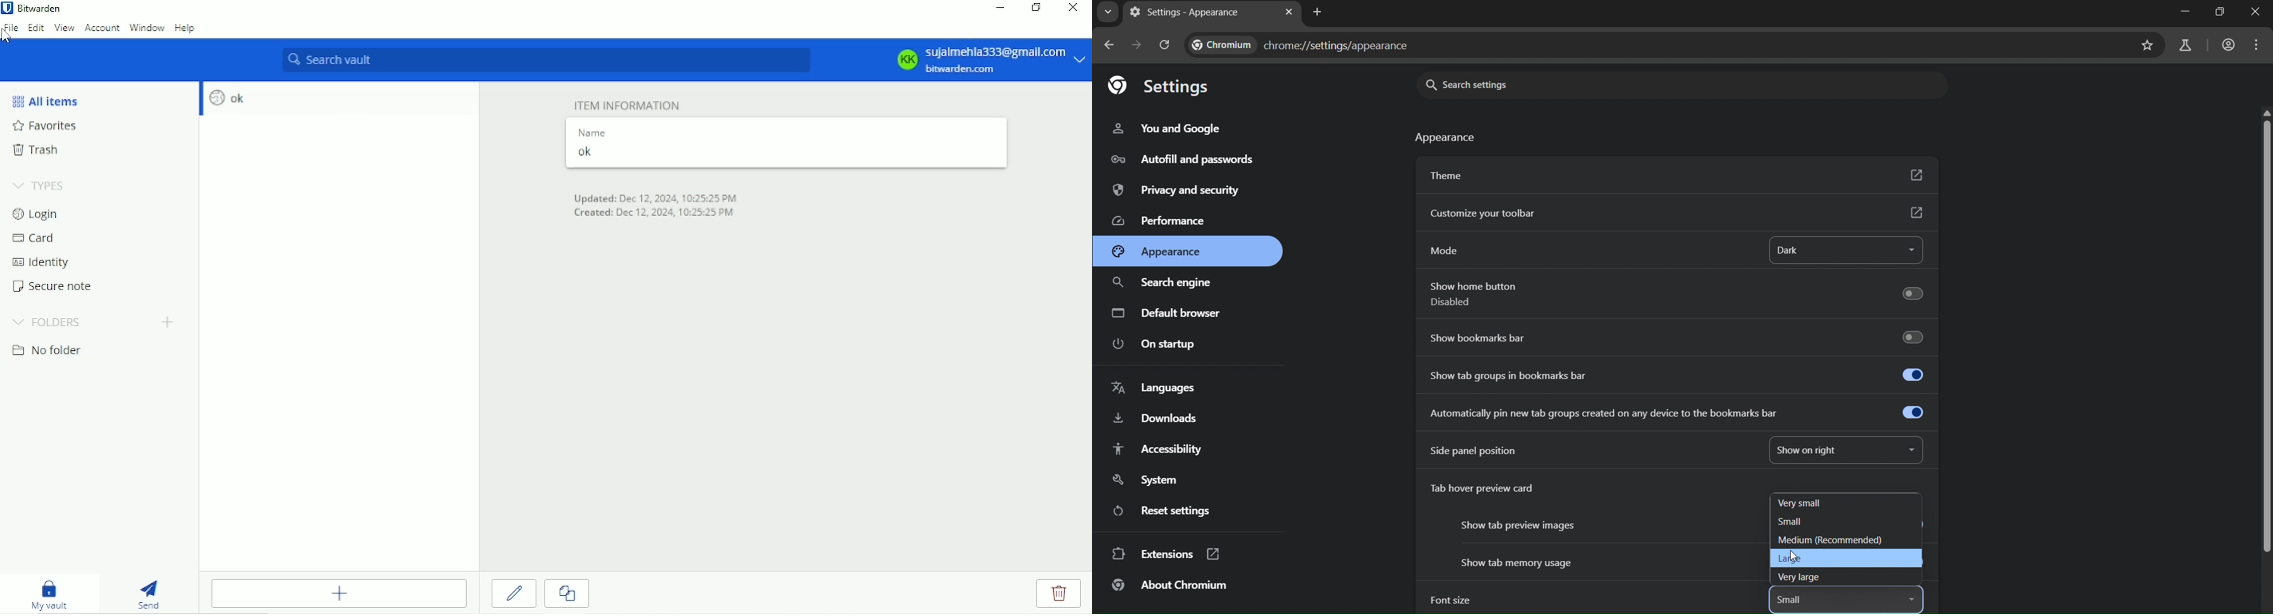 This screenshot has width=2296, height=616. Describe the element at coordinates (1060, 594) in the screenshot. I see `Delete` at that location.